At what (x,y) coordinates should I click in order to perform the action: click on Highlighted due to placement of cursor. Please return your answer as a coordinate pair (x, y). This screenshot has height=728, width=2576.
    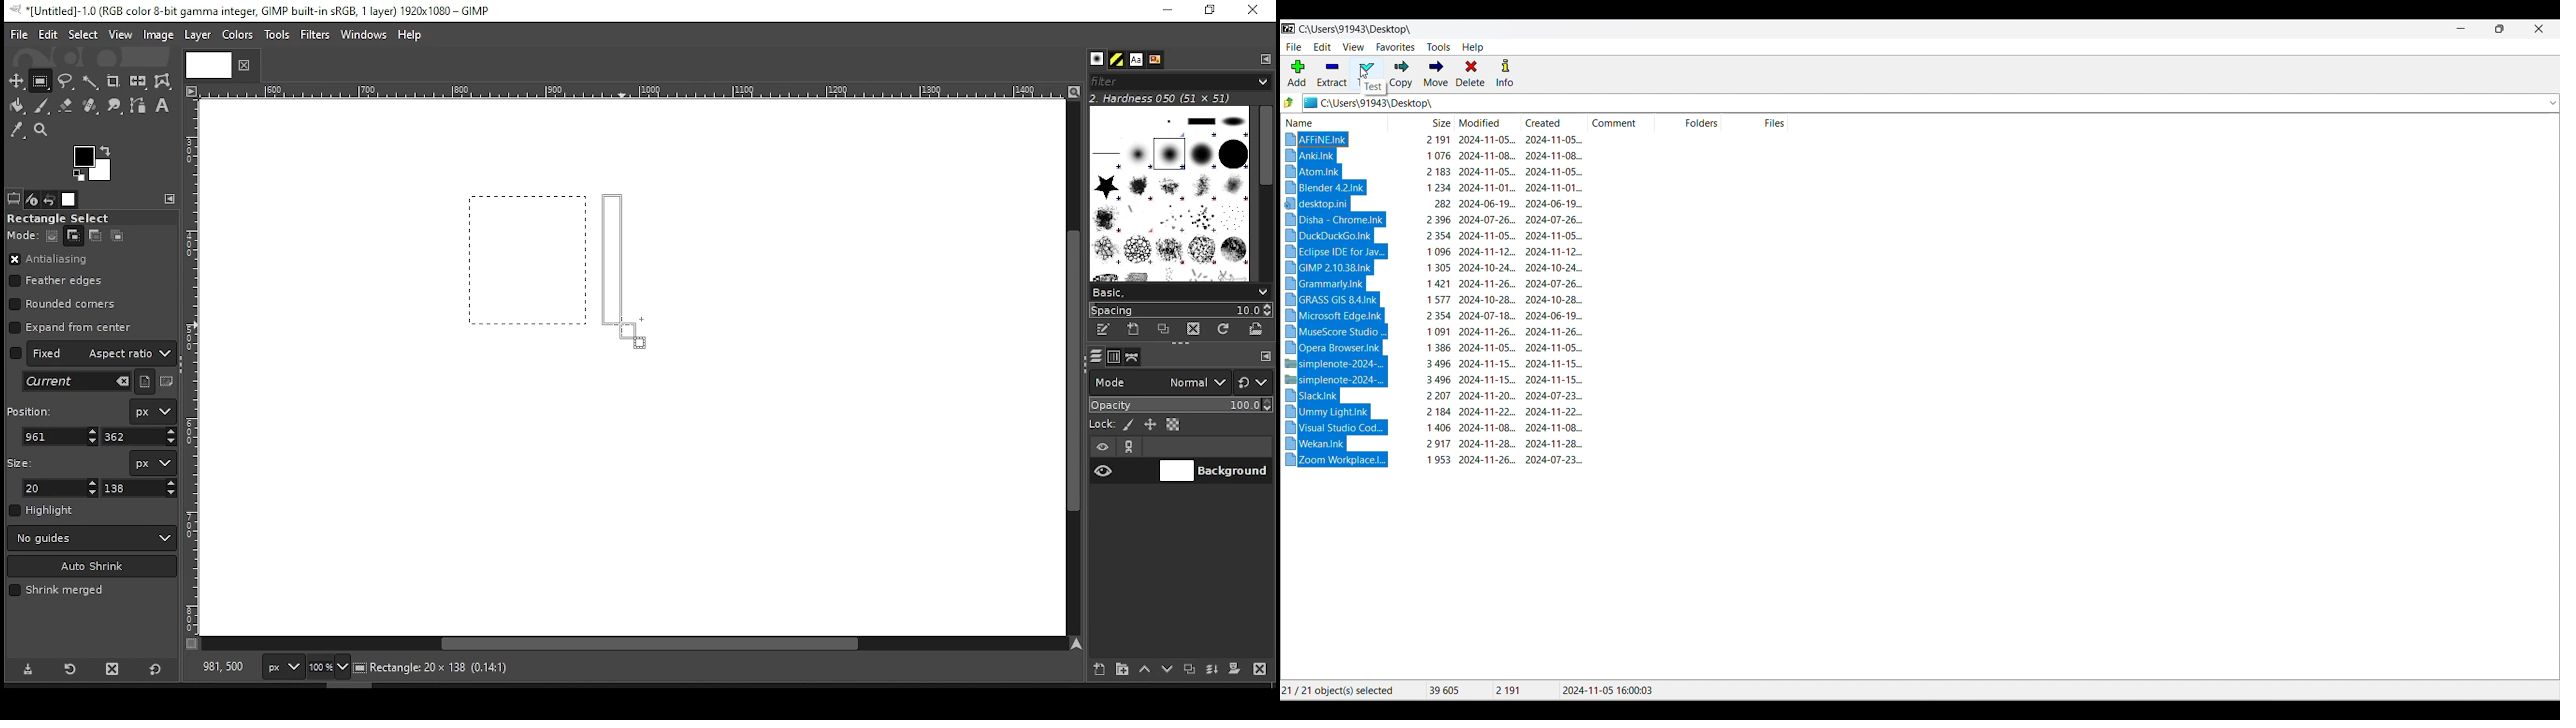
    Looking at the image, I should click on (1367, 61).